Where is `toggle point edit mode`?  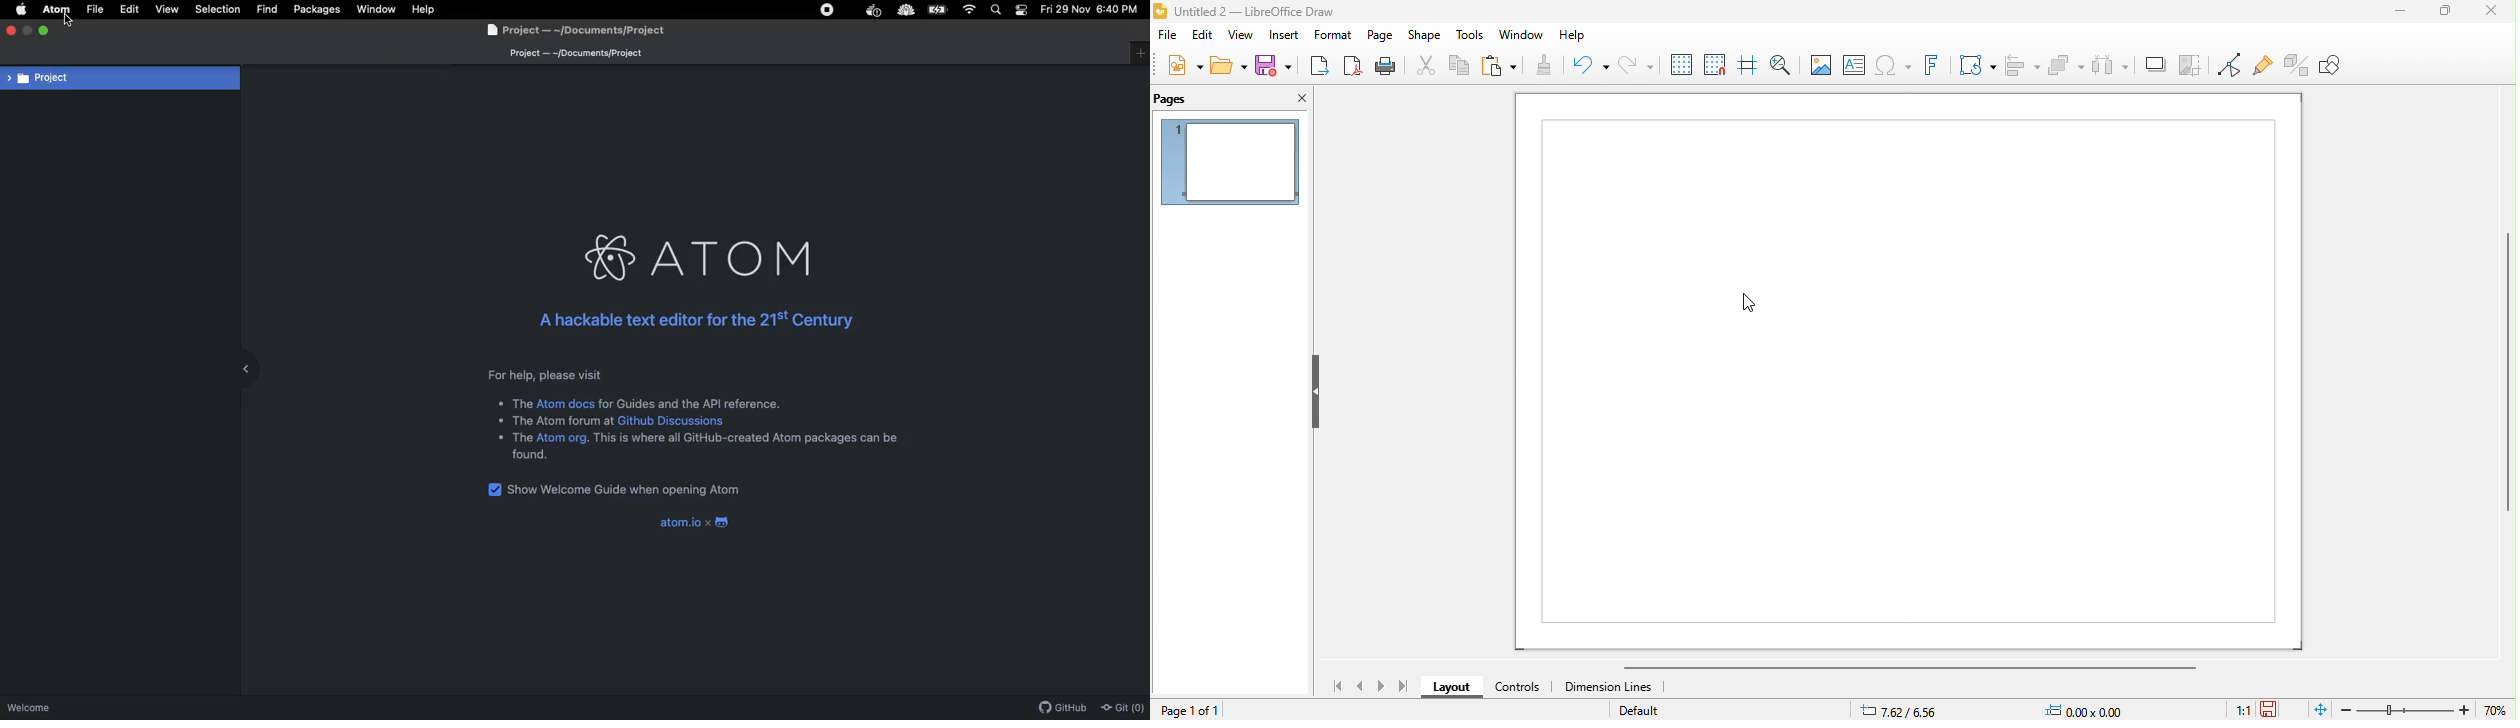
toggle point edit mode is located at coordinates (2227, 65).